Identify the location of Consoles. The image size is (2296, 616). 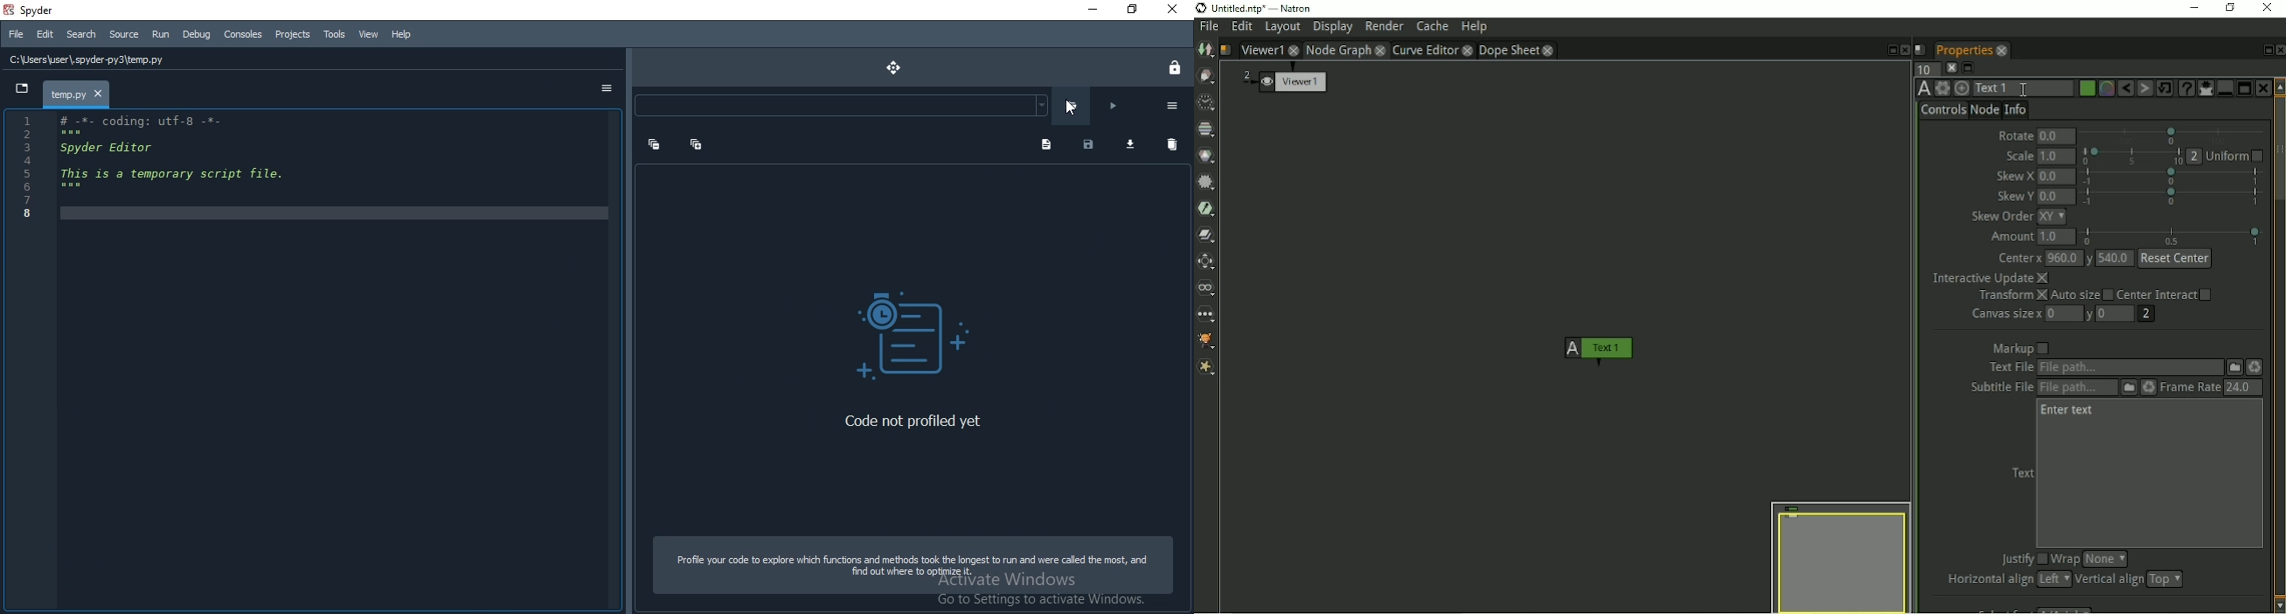
(242, 35).